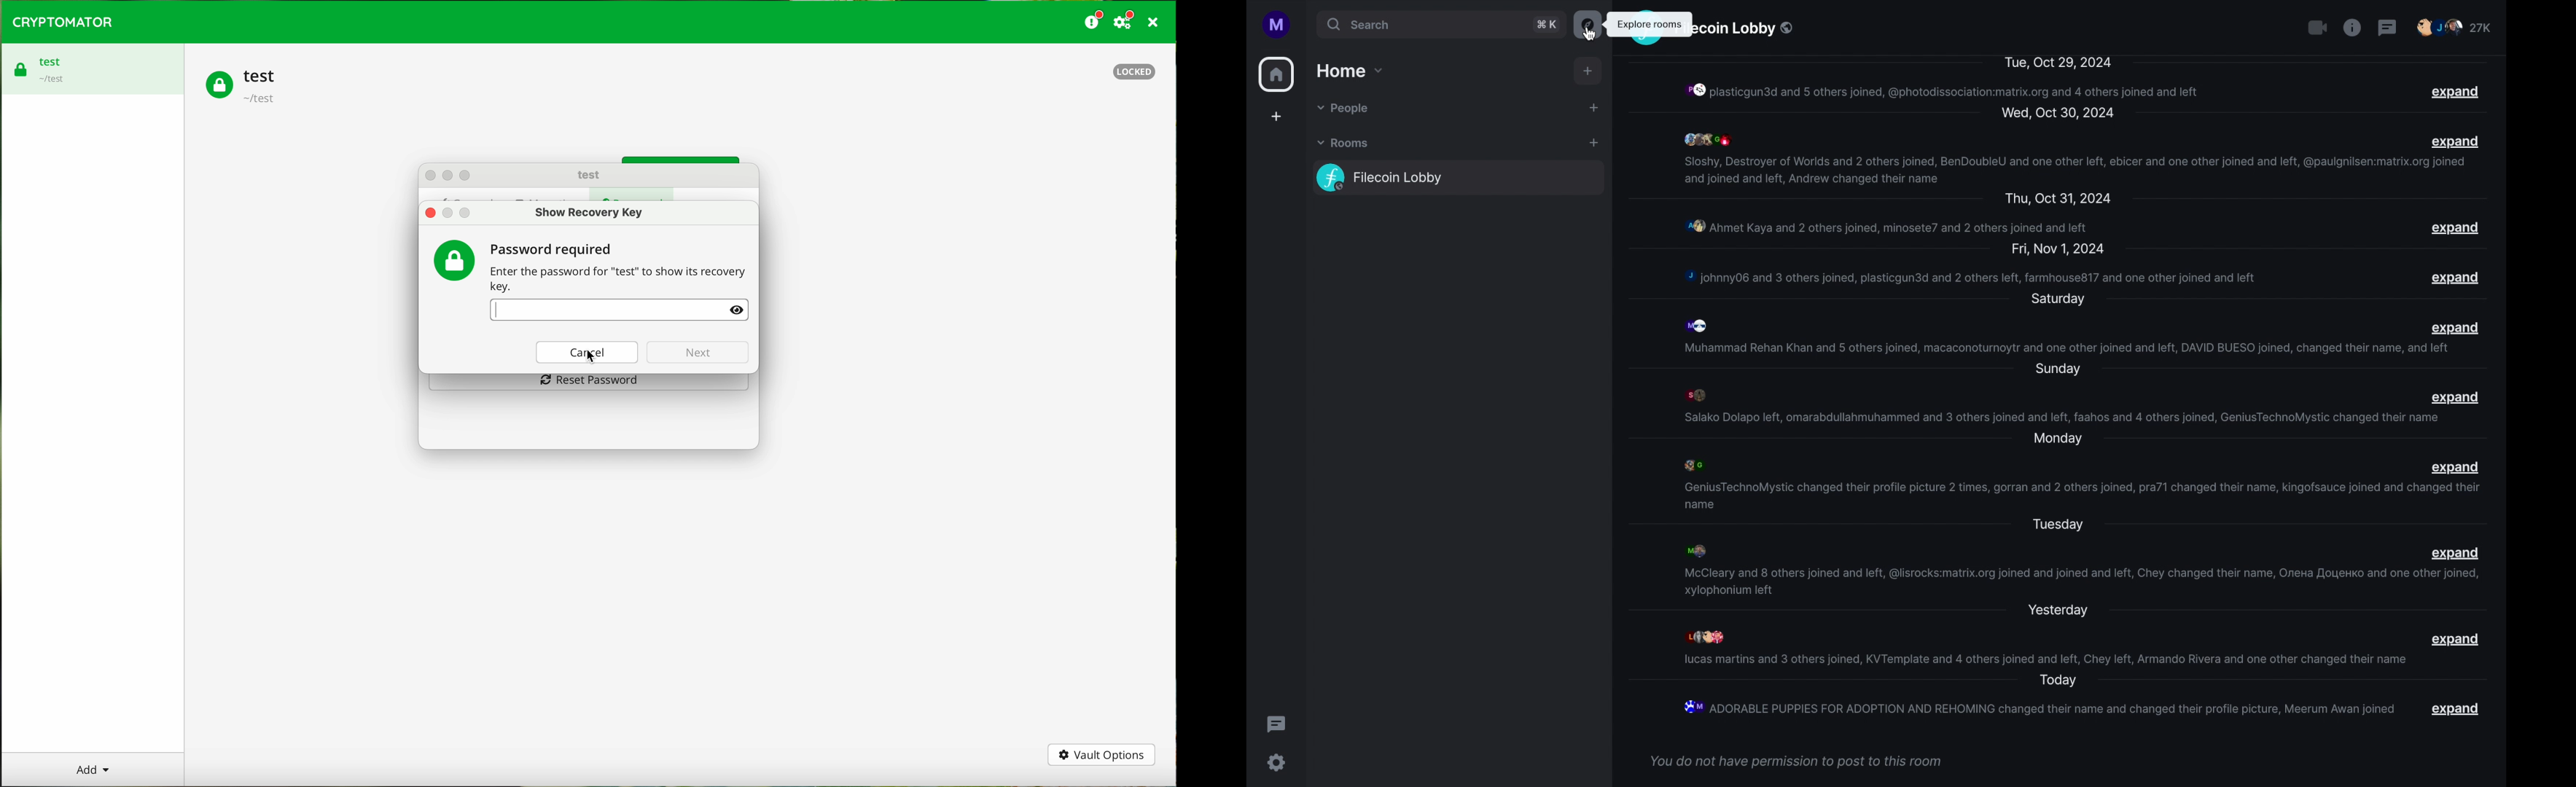 The width and height of the screenshot is (2576, 812). Describe the element at coordinates (1588, 34) in the screenshot. I see `cursor` at that location.